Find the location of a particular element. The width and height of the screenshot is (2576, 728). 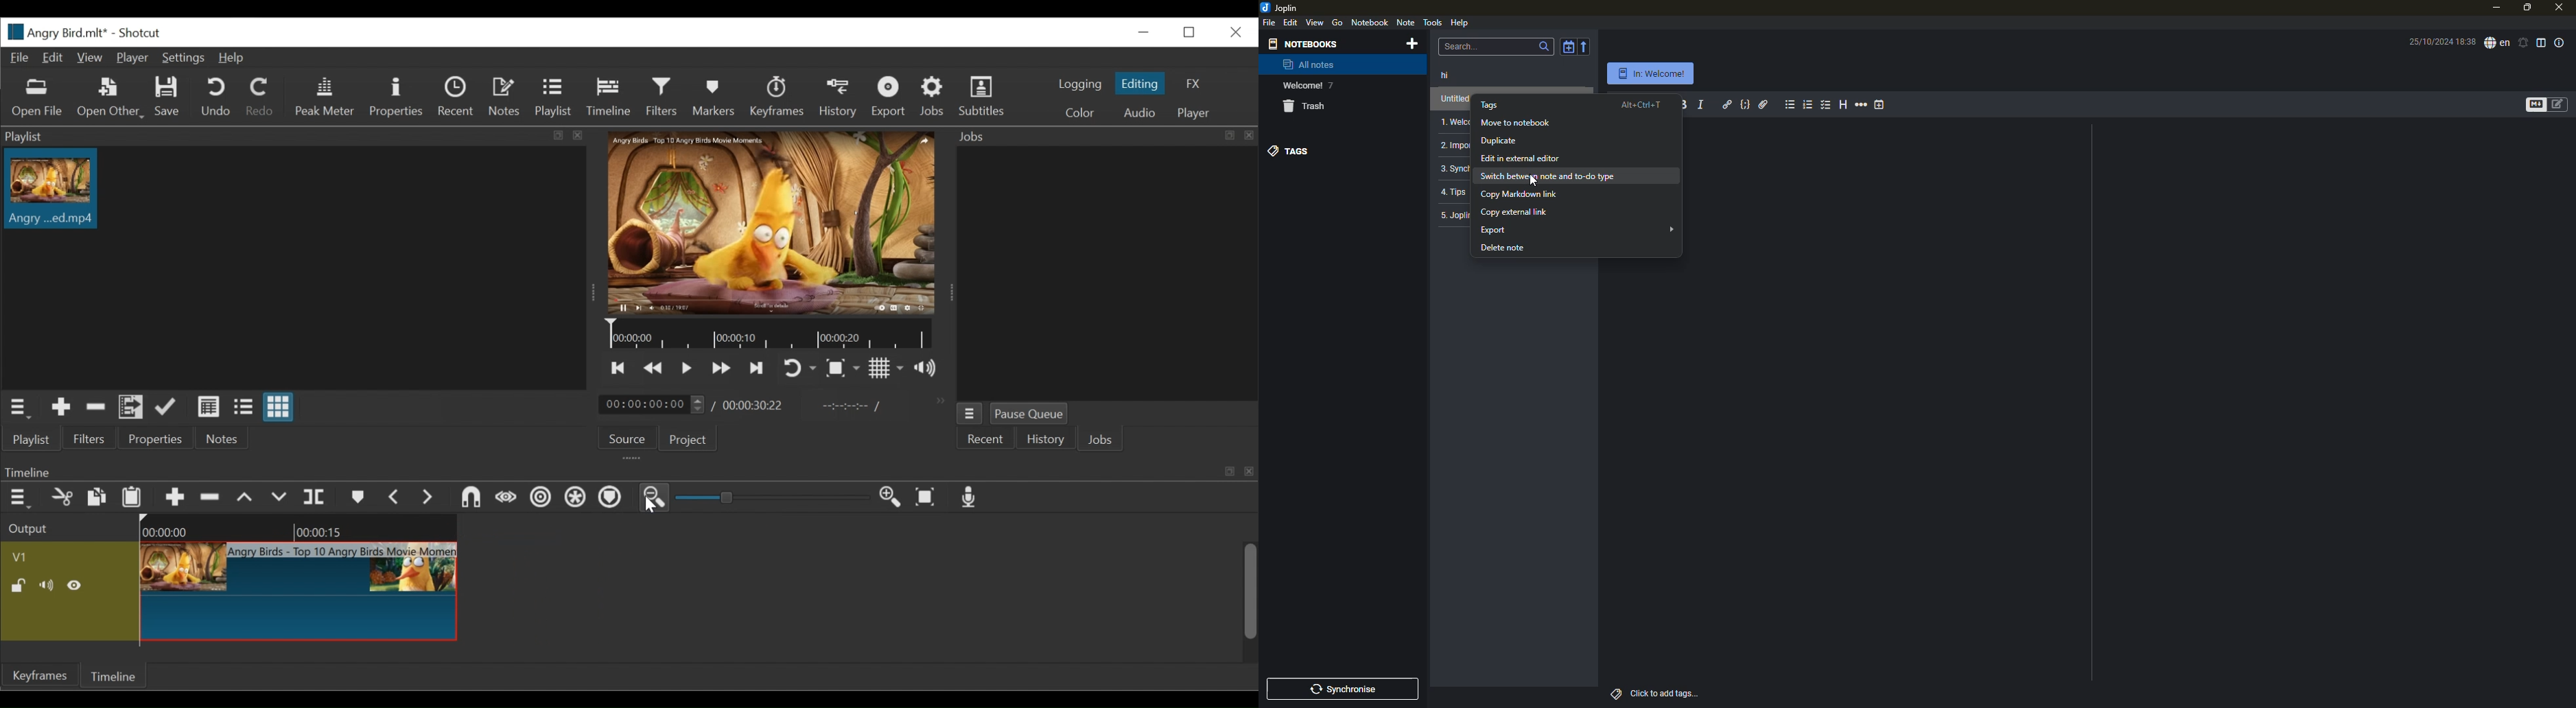

note properties is located at coordinates (2561, 43).